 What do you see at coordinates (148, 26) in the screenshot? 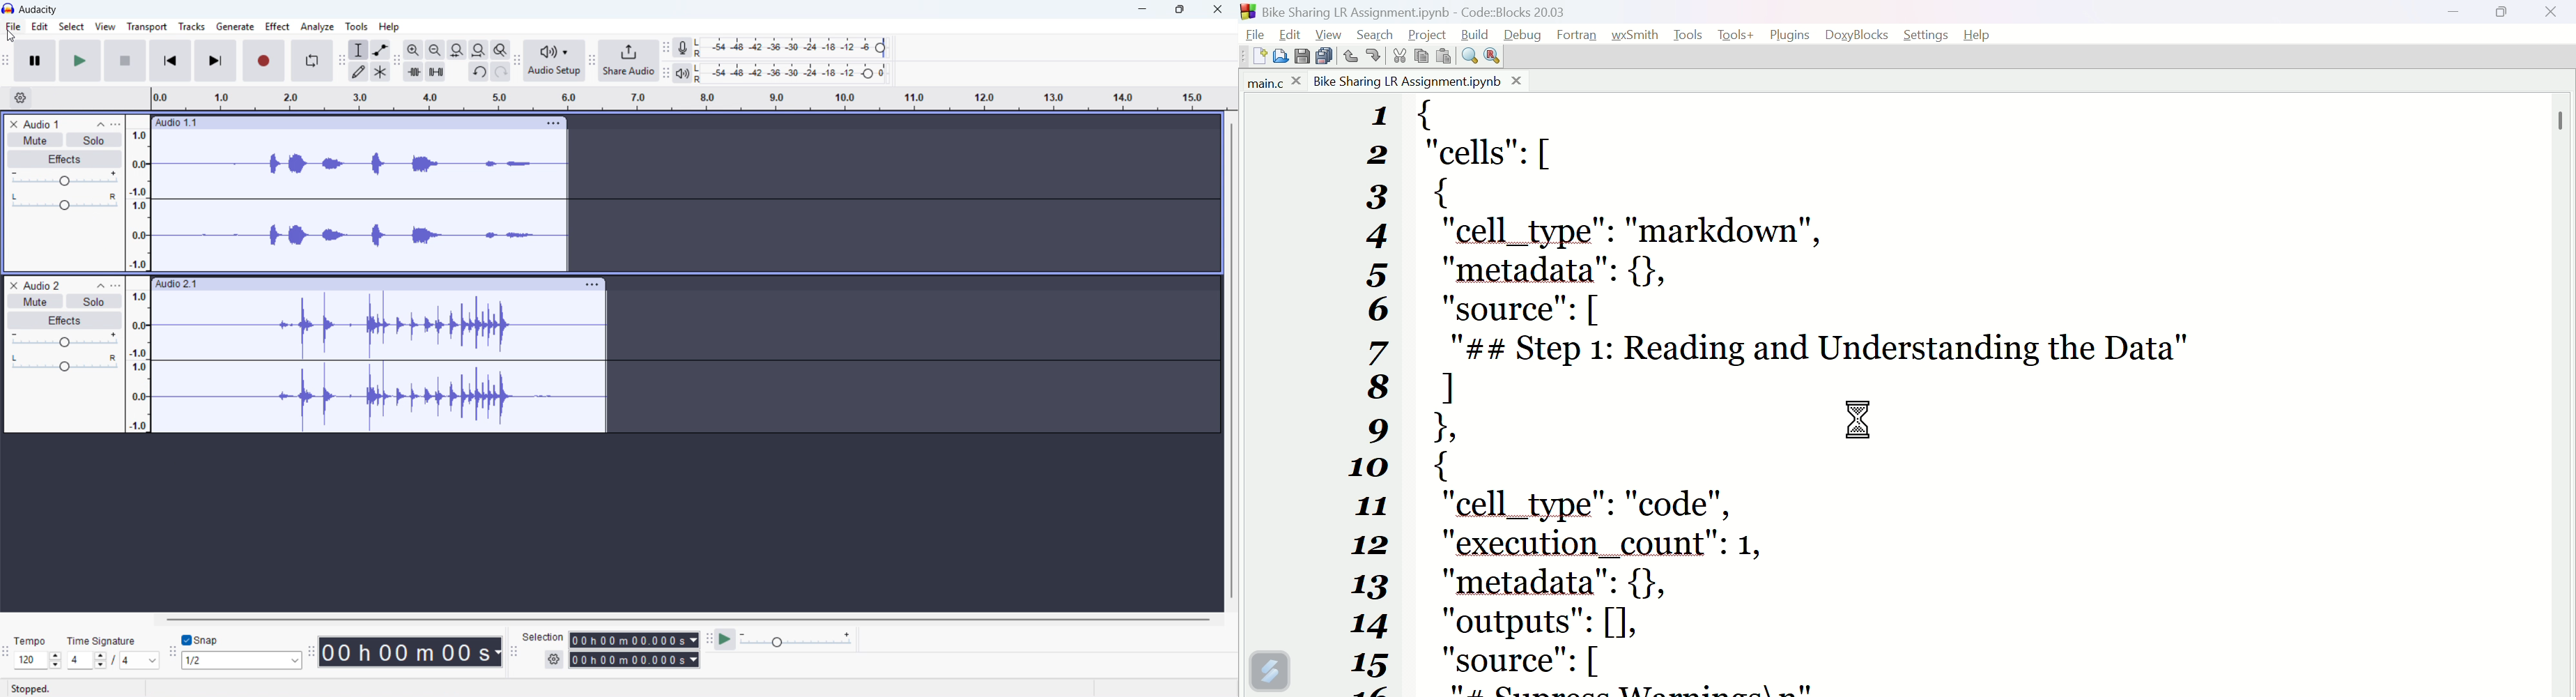
I see `Transport ` at bounding box center [148, 26].